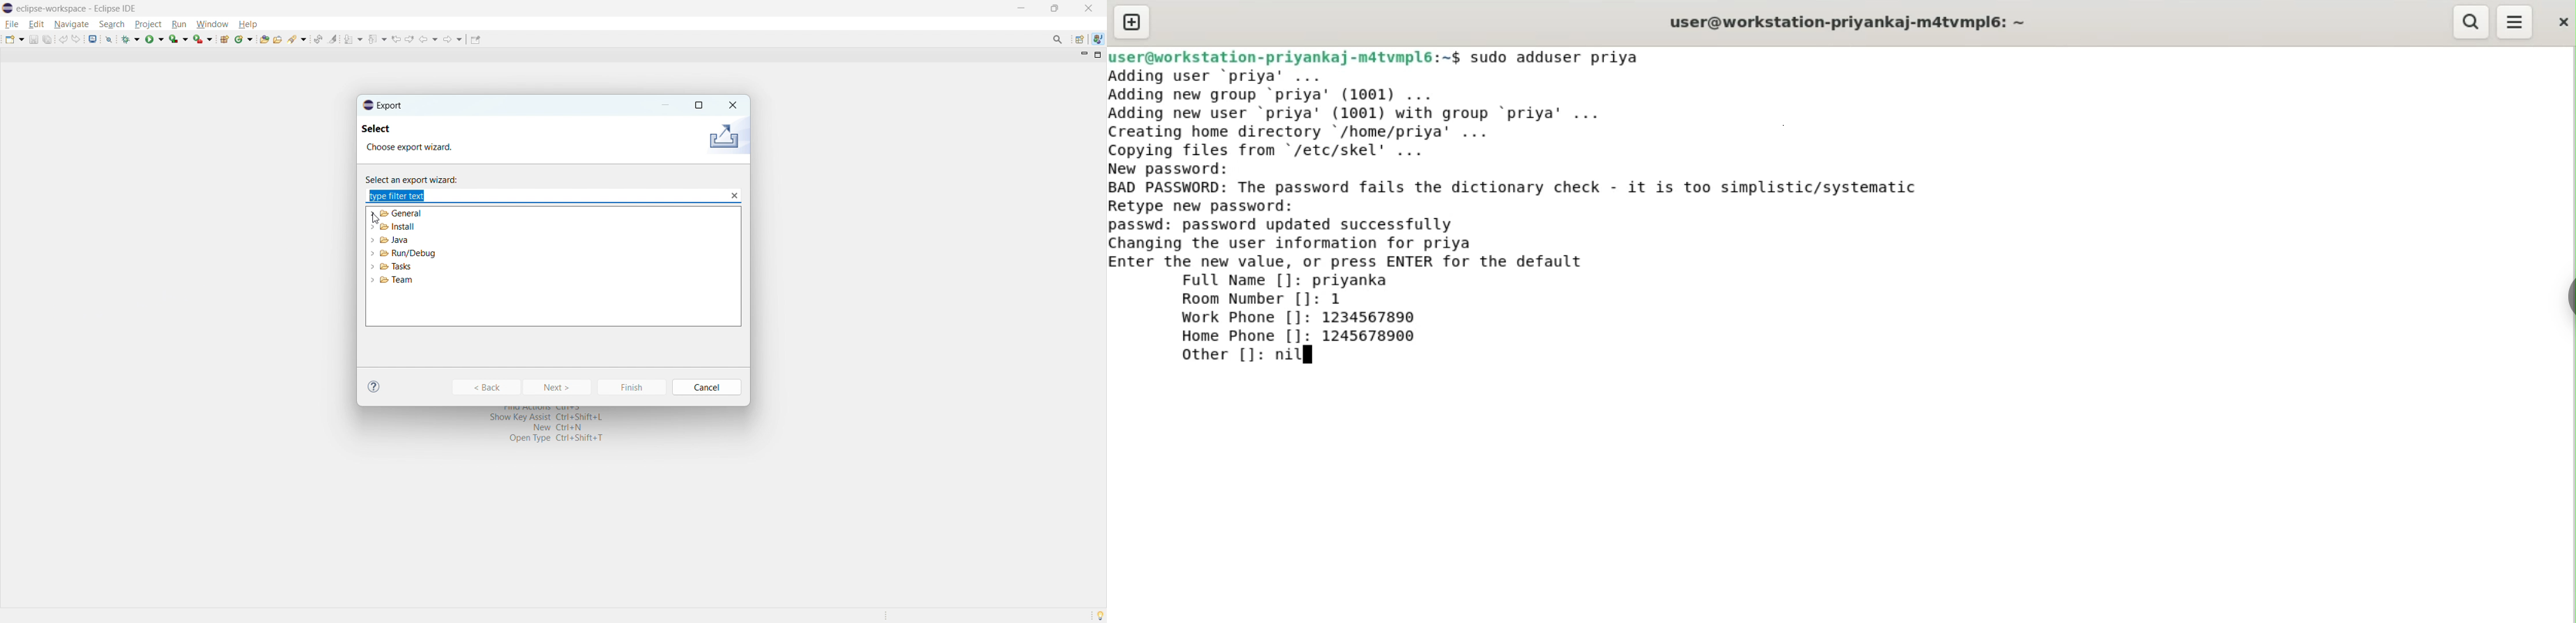  Describe the element at coordinates (698, 106) in the screenshot. I see `maximize dialogbox` at that location.